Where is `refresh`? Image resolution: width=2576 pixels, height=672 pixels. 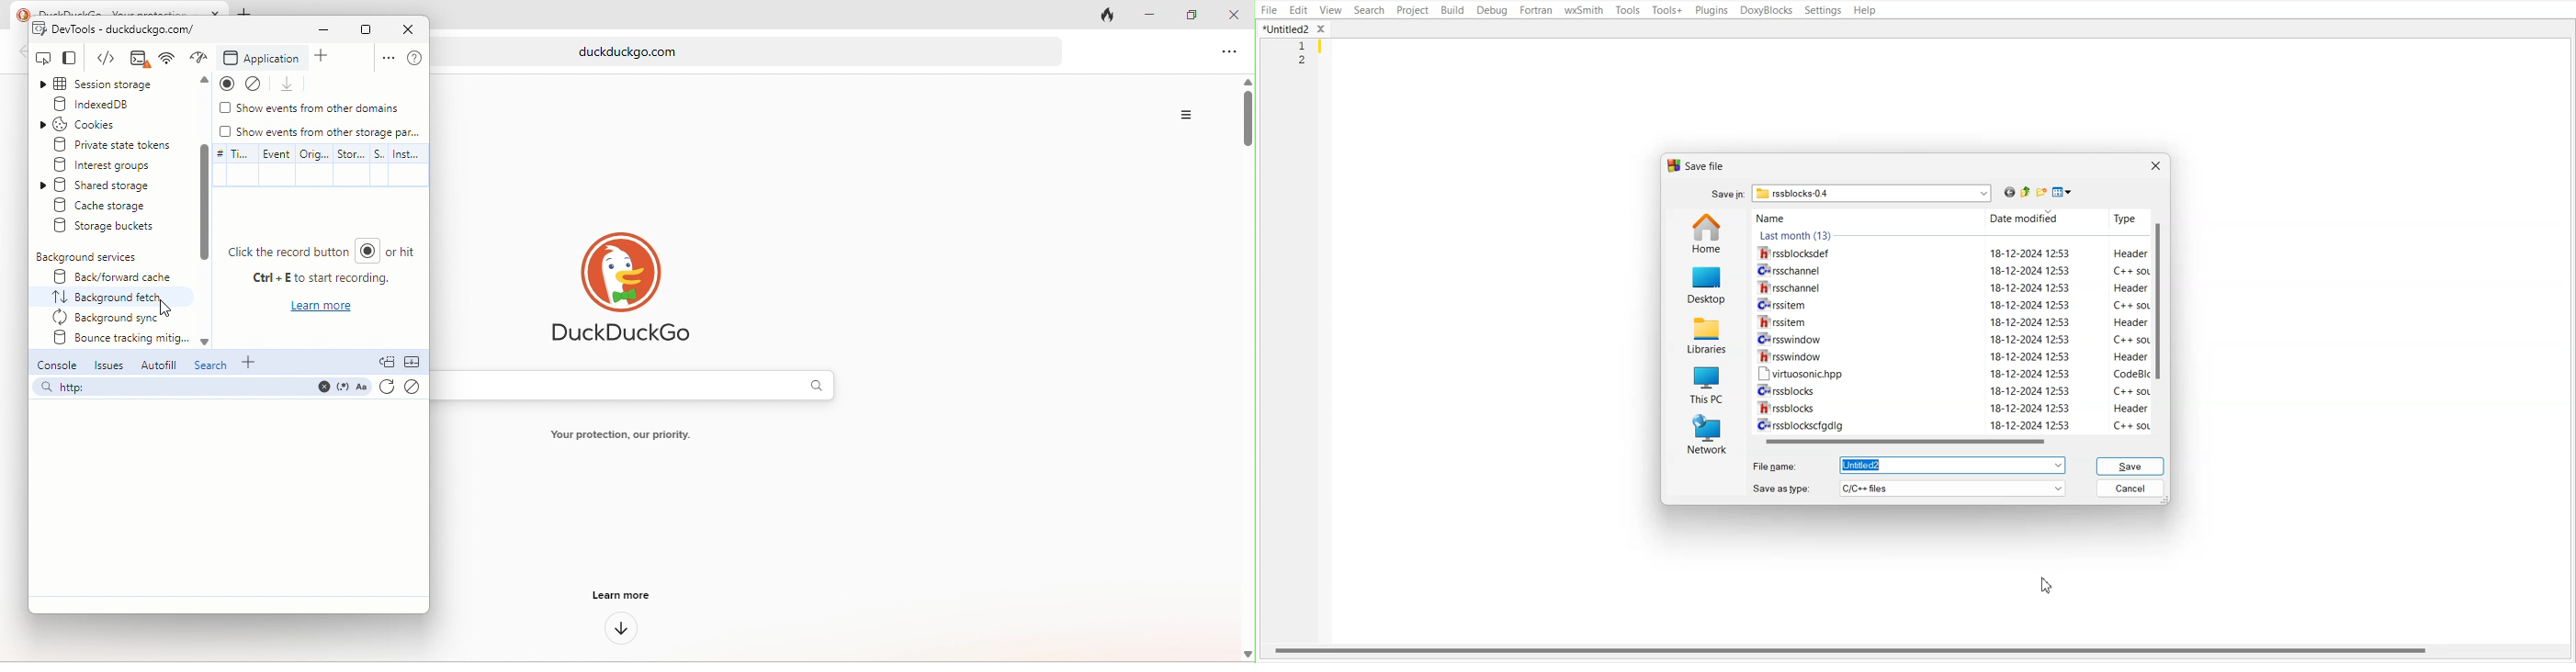 refresh is located at coordinates (387, 389).